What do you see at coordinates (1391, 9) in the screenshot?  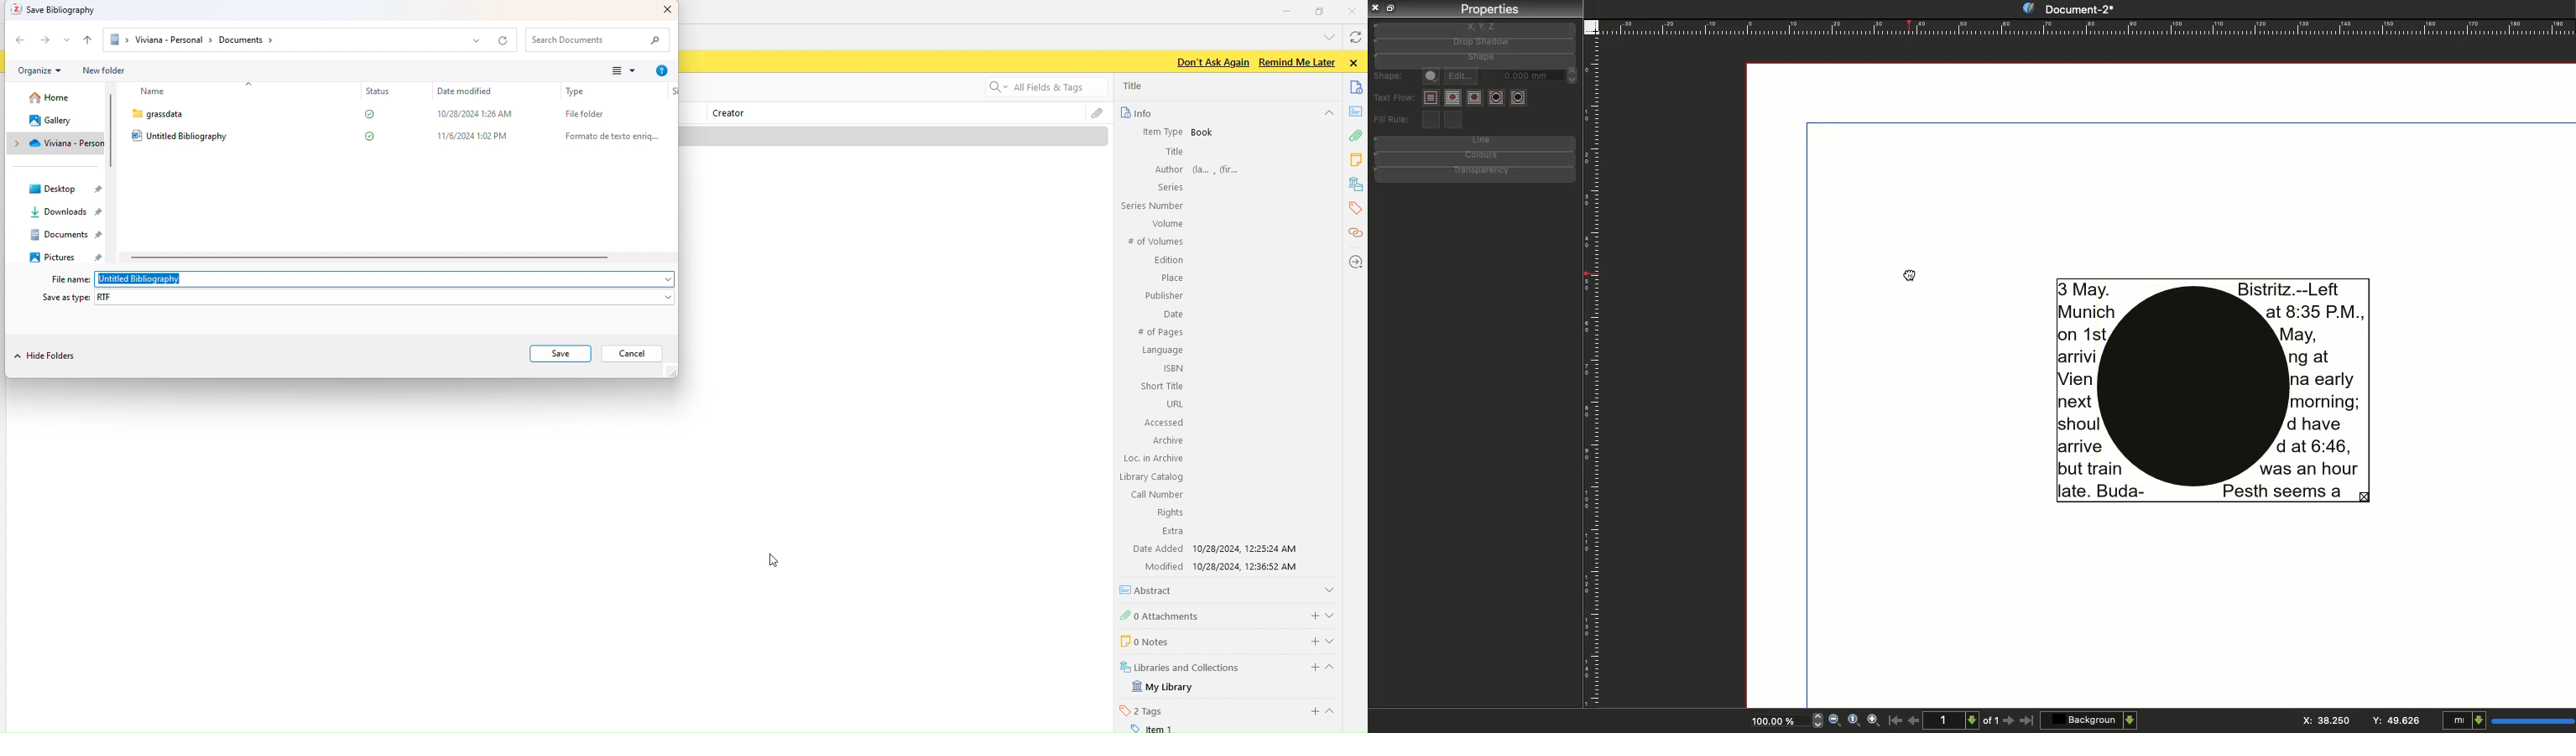 I see `Copy` at bounding box center [1391, 9].